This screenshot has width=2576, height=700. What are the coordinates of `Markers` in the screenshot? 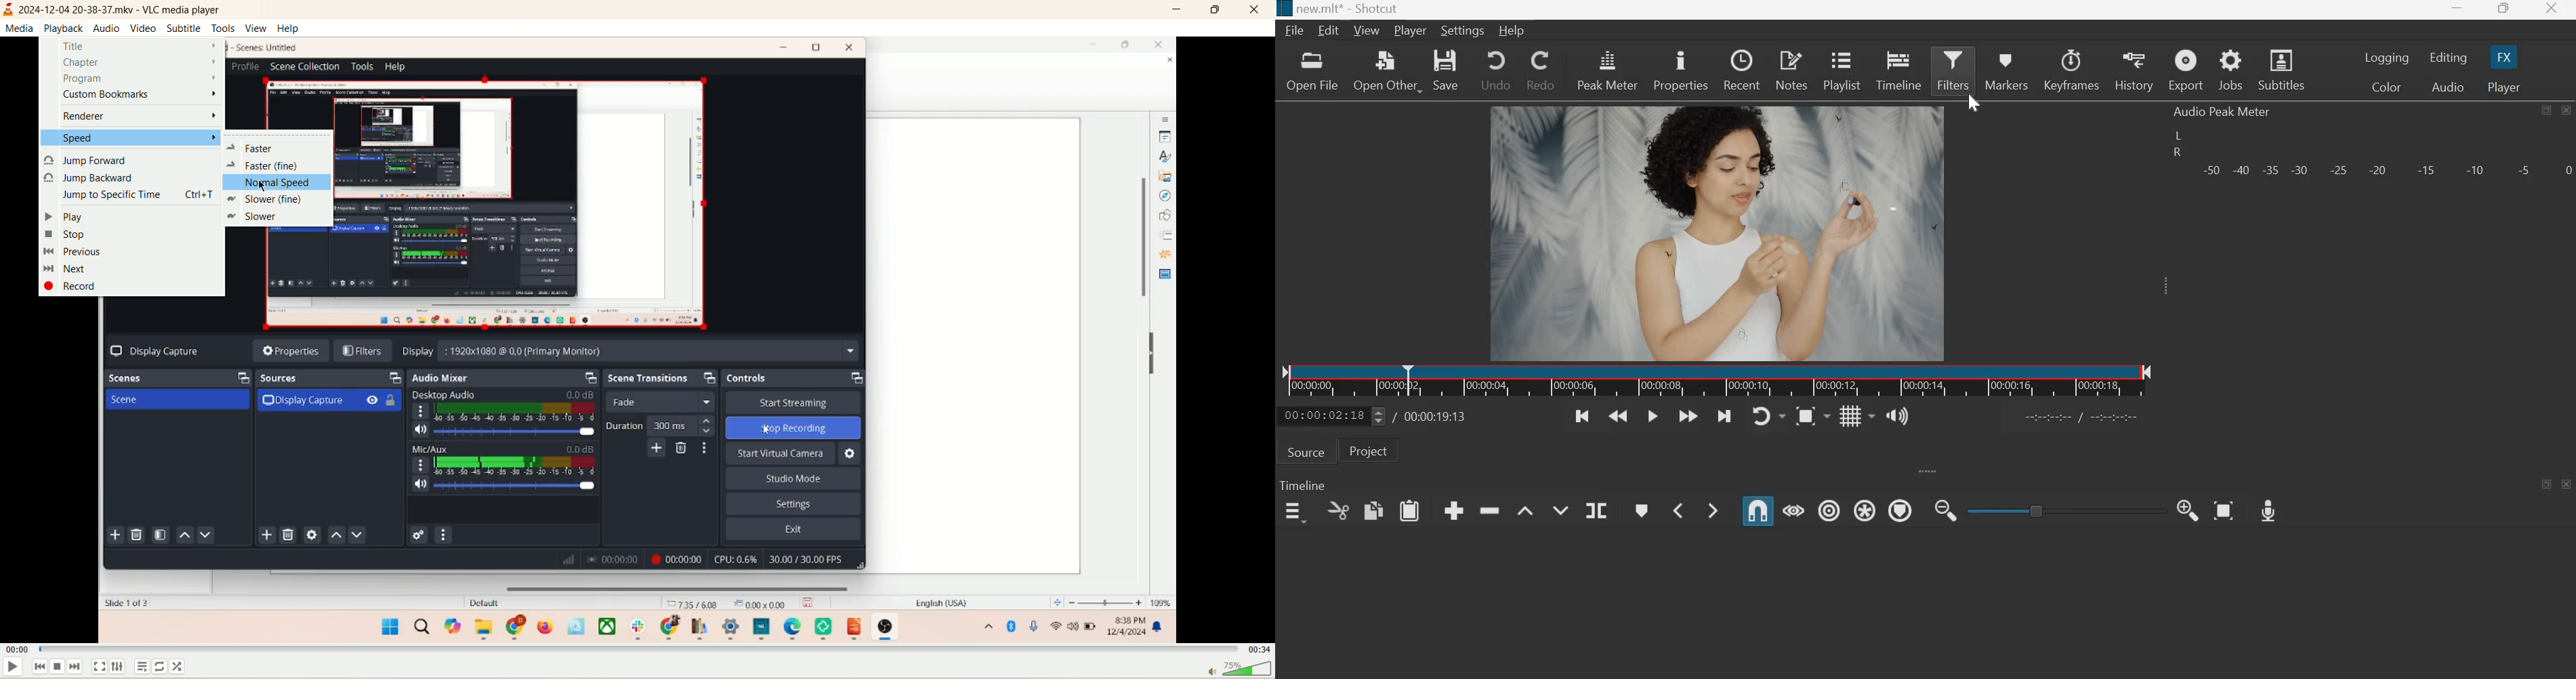 It's located at (2007, 69).